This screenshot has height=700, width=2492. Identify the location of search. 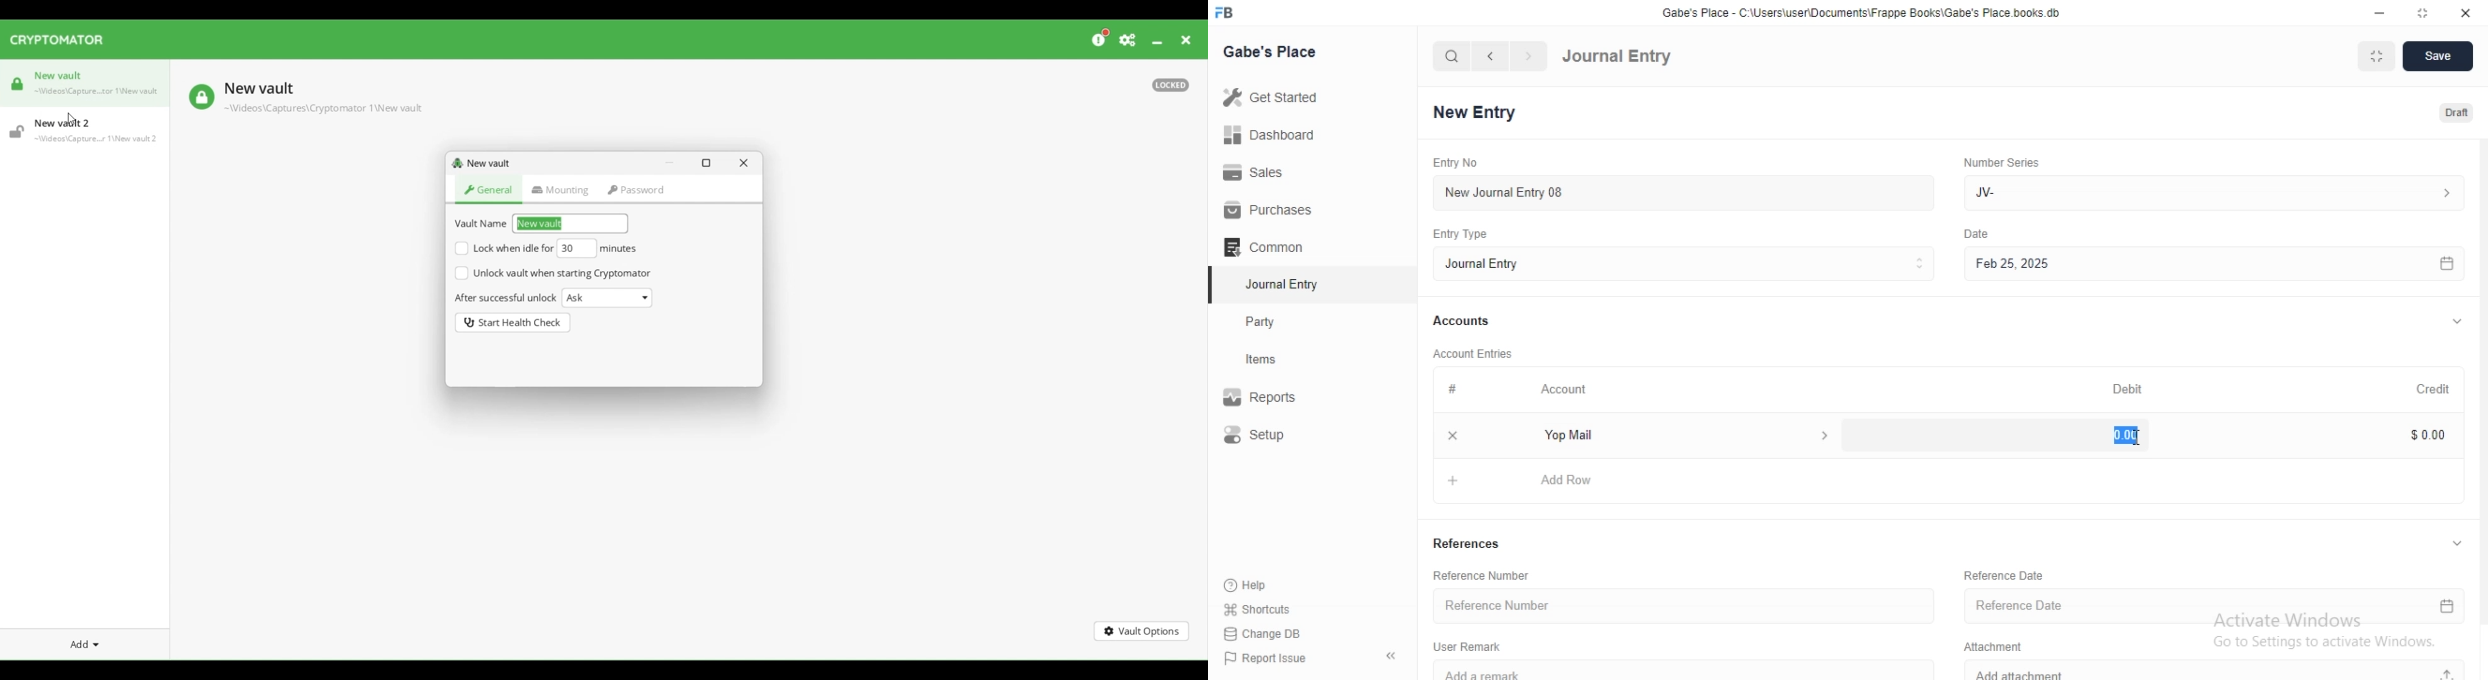
(1452, 57).